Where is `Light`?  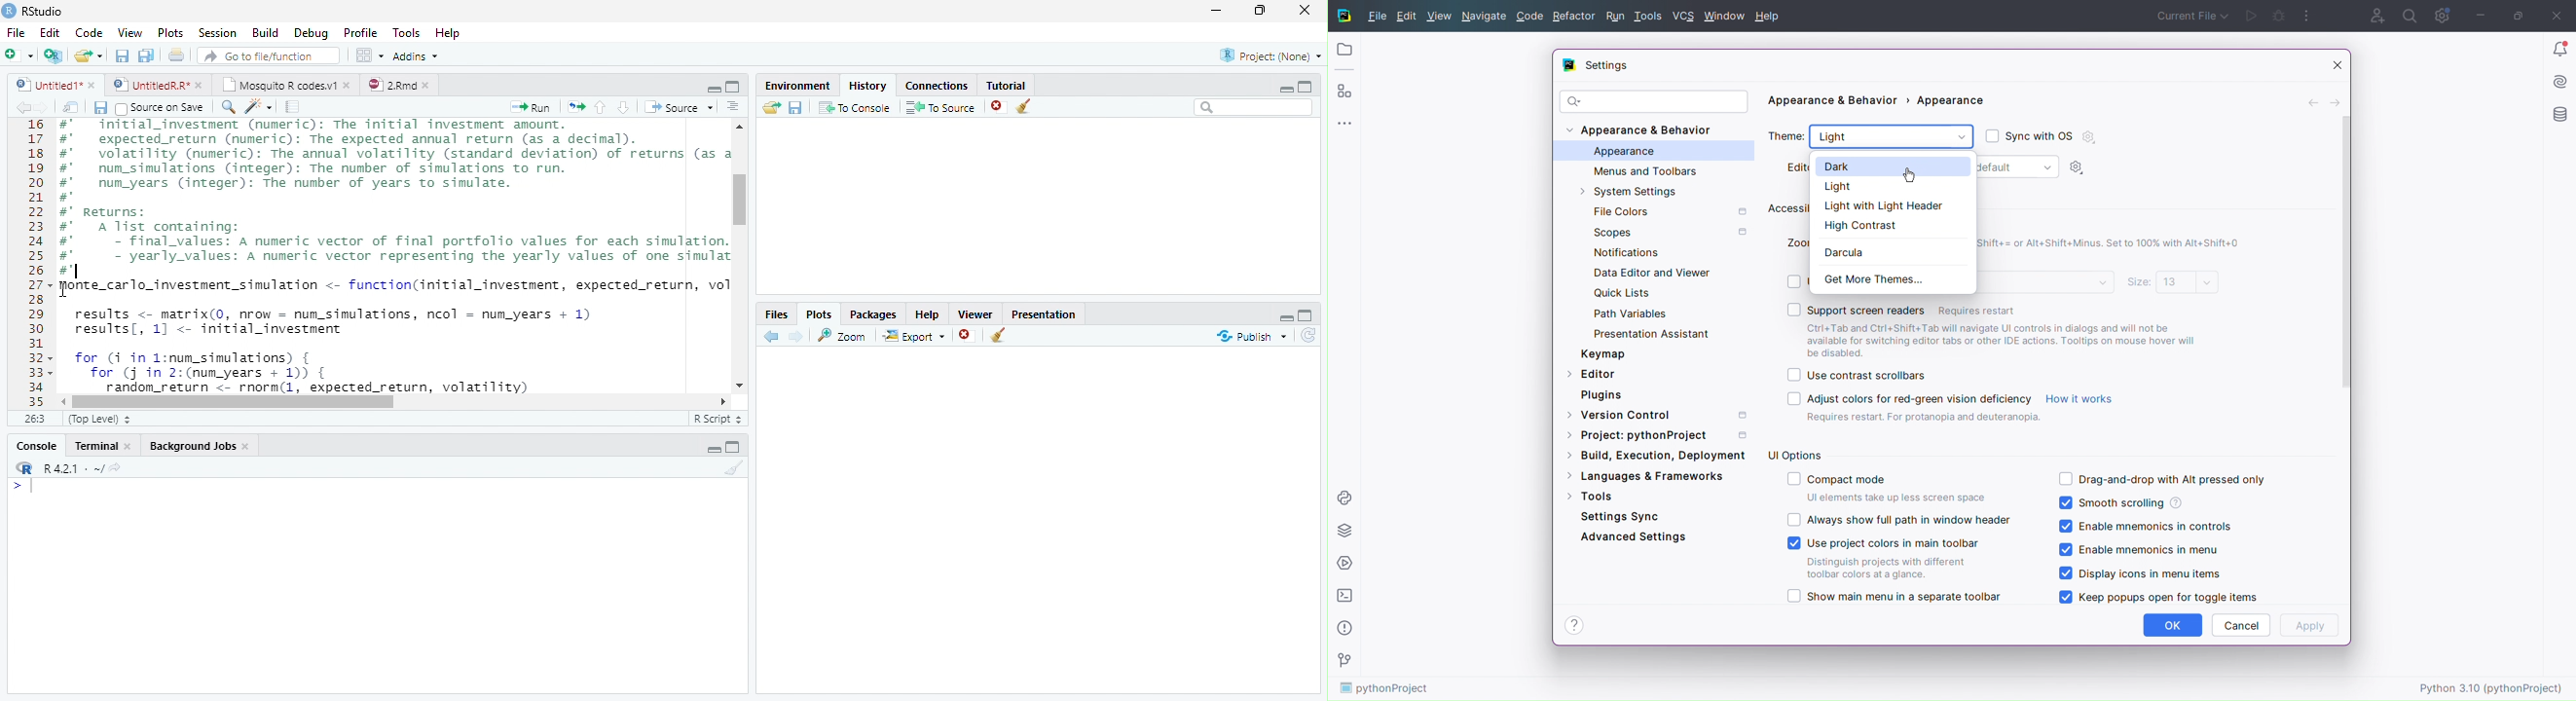
Light is located at coordinates (1894, 189).